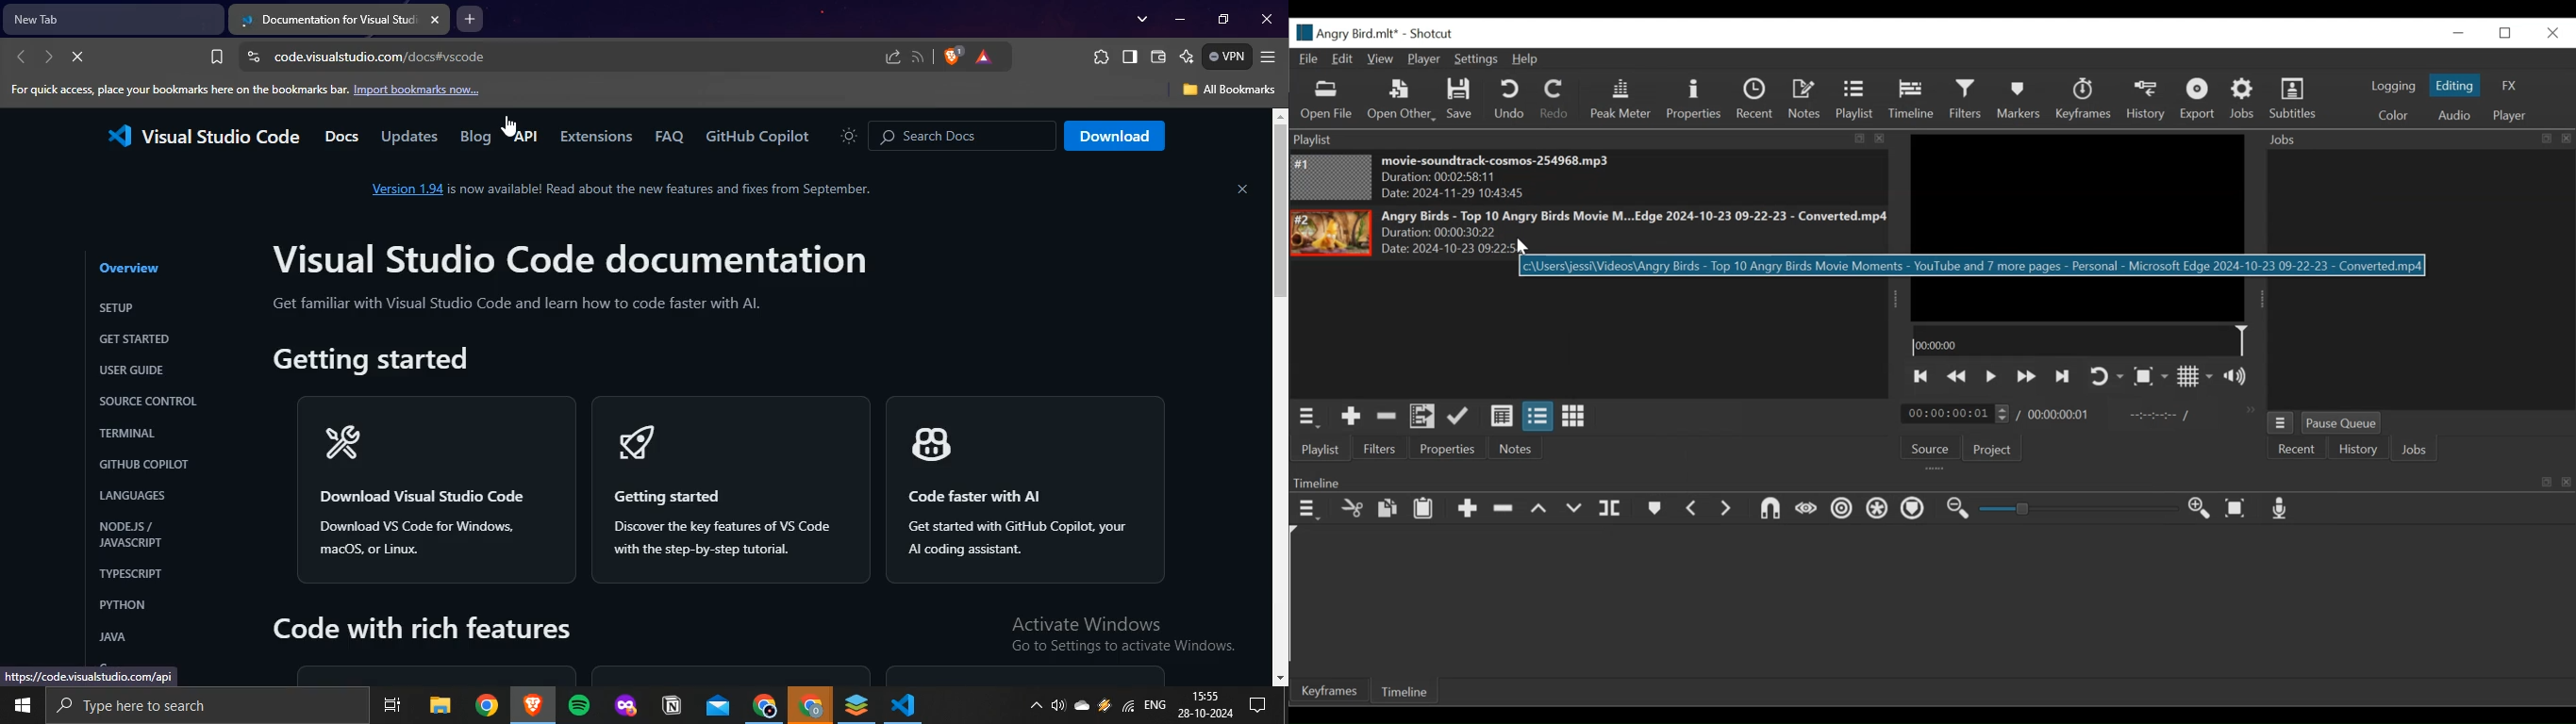 This screenshot has height=728, width=2576. I want to click on API, so click(524, 137).